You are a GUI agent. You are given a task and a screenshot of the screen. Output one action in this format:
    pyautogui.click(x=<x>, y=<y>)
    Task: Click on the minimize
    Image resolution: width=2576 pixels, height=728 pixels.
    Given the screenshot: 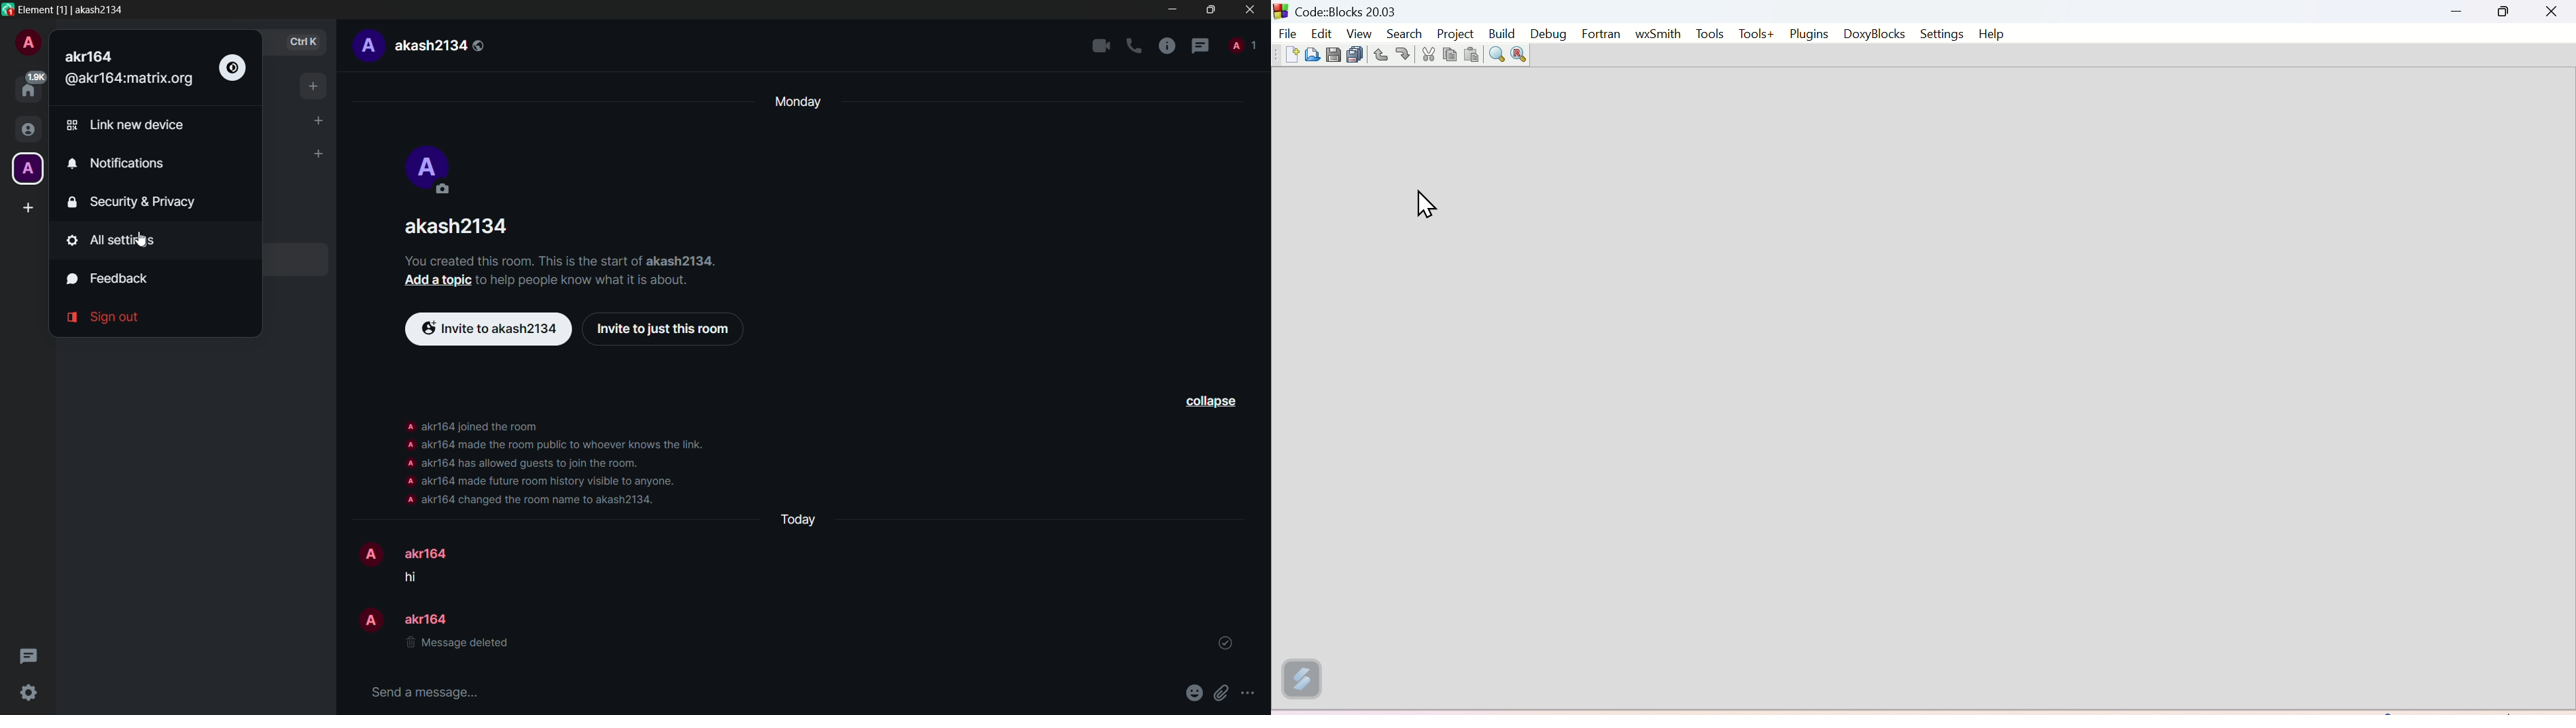 What is the action you would take?
    pyautogui.click(x=1174, y=9)
    